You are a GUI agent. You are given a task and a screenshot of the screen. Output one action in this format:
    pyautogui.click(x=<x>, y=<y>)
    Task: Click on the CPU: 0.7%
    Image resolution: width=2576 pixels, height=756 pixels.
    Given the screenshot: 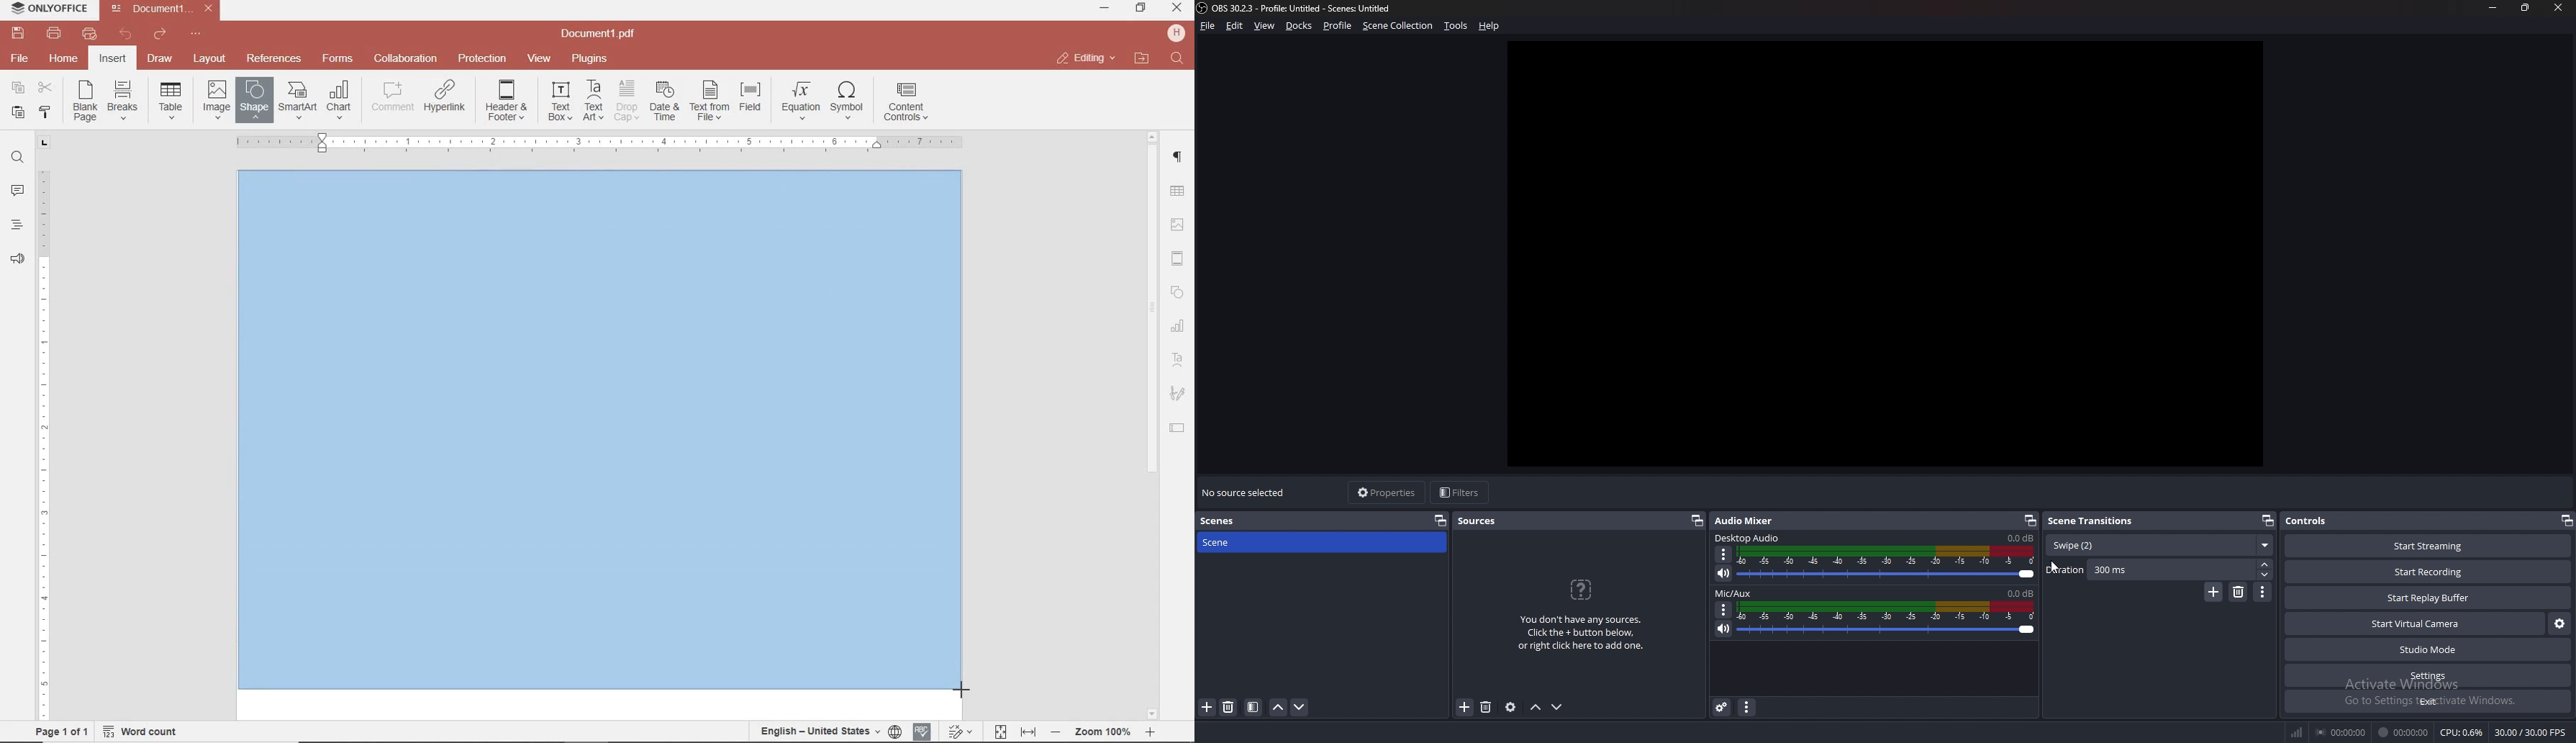 What is the action you would take?
    pyautogui.click(x=2463, y=733)
    